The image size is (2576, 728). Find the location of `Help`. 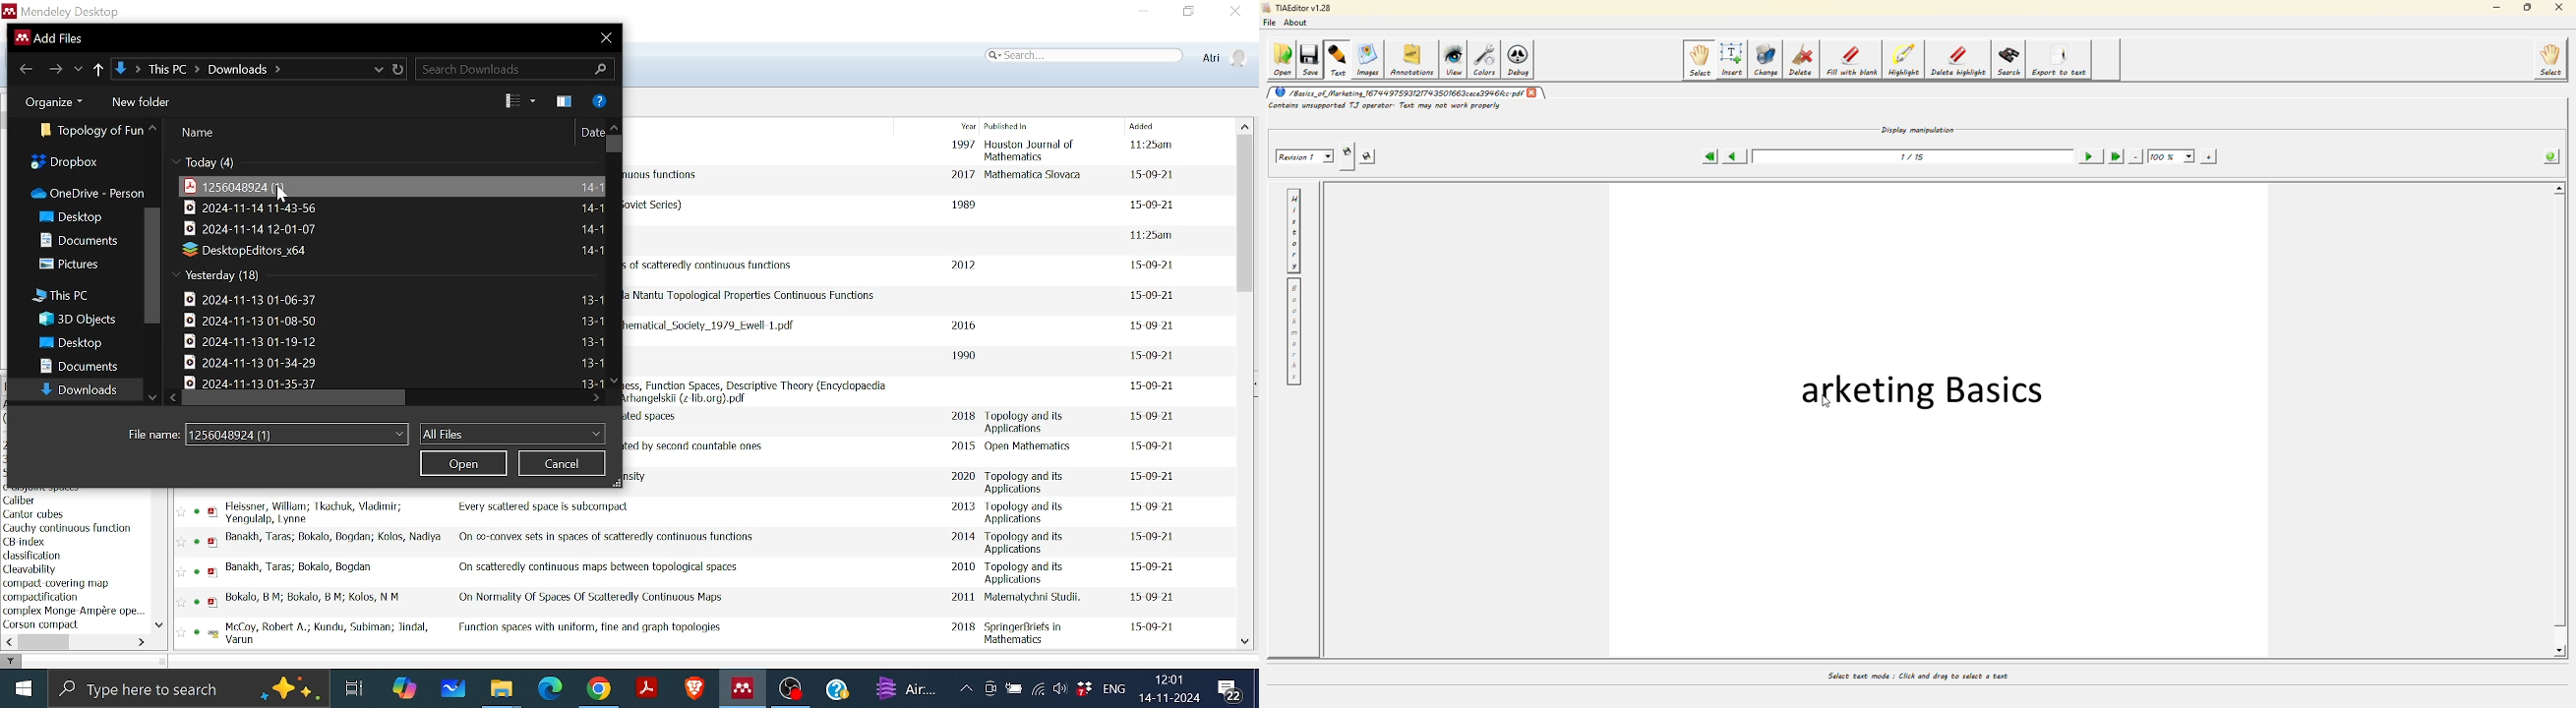

Help is located at coordinates (601, 98).